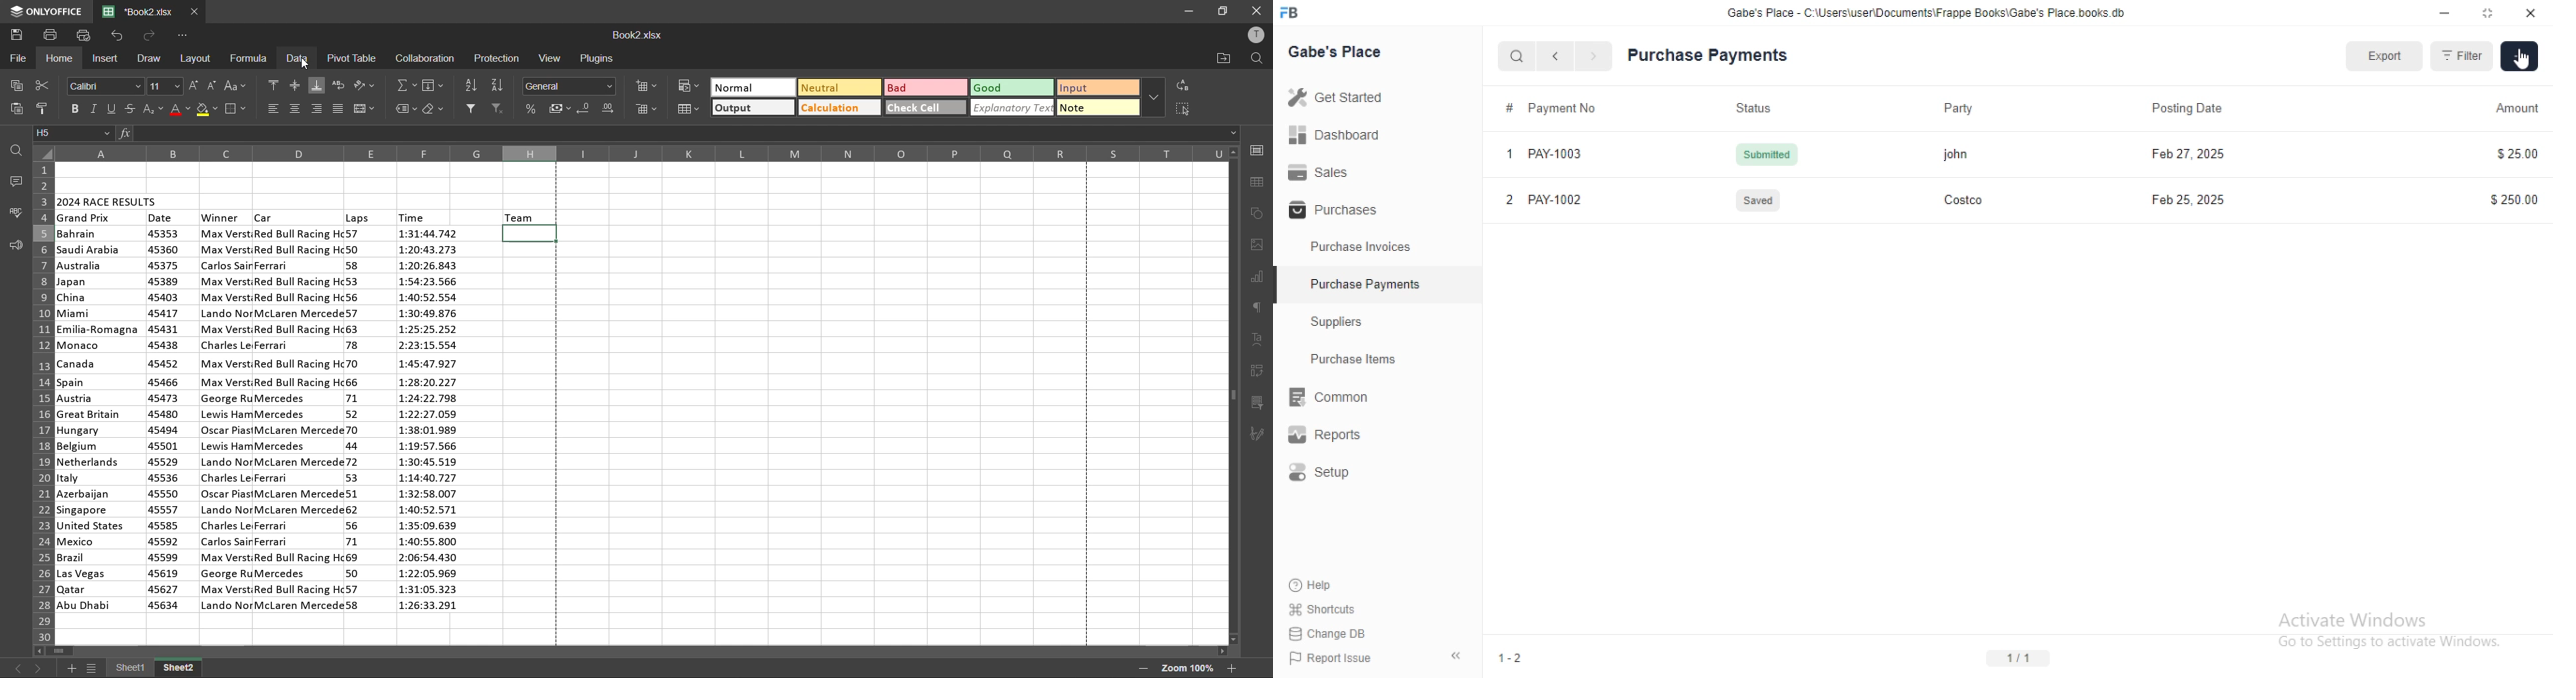 This screenshot has width=2576, height=700. What do you see at coordinates (1256, 10) in the screenshot?
I see `close` at bounding box center [1256, 10].